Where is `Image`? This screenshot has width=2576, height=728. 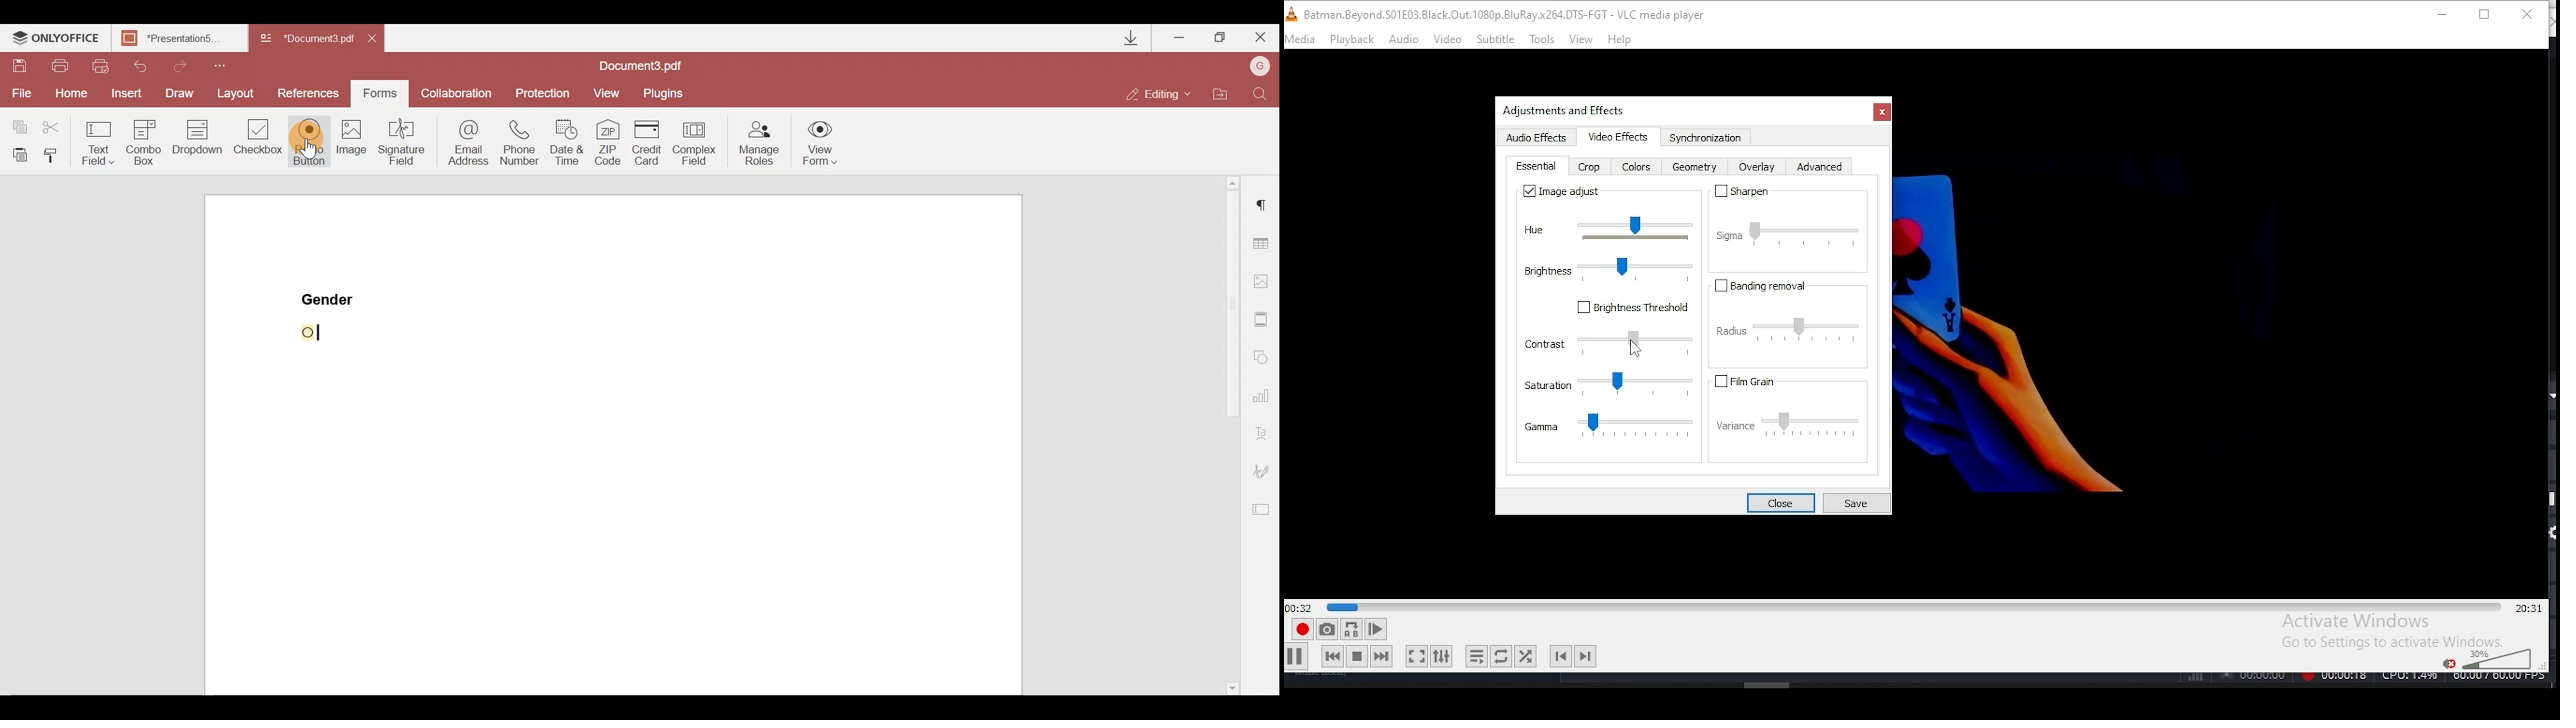 Image is located at coordinates (353, 151).